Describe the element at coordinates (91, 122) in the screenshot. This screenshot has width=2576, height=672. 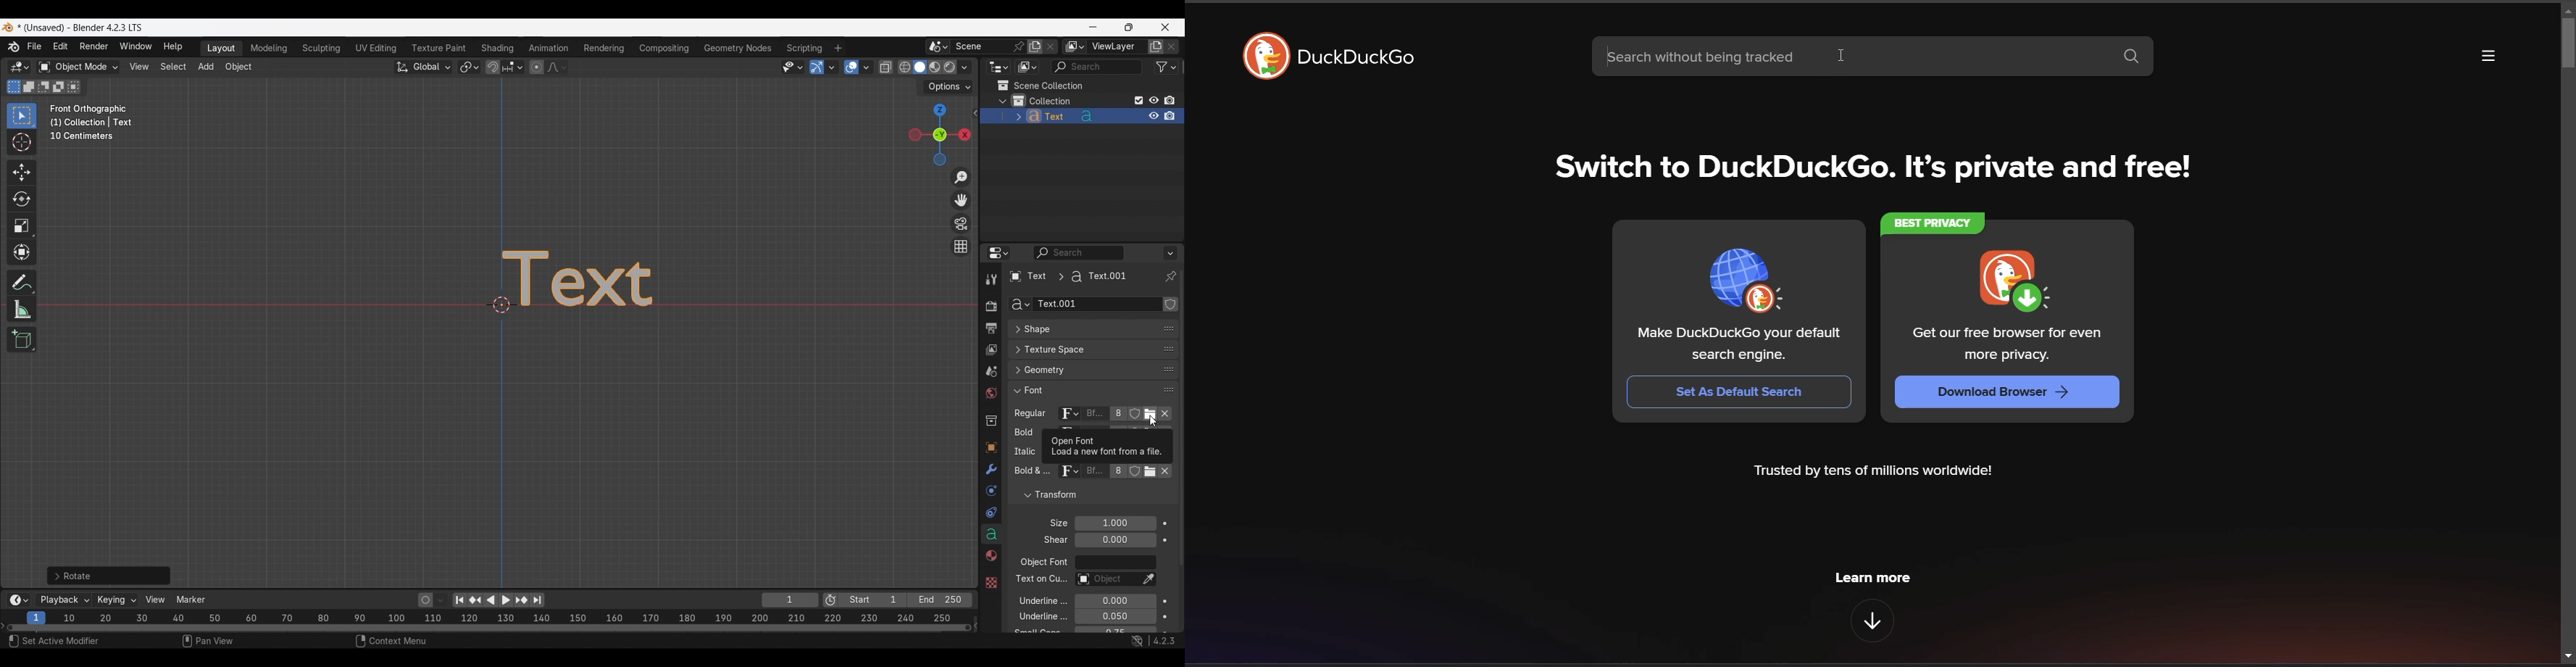
I see `Frame description changed` at that location.